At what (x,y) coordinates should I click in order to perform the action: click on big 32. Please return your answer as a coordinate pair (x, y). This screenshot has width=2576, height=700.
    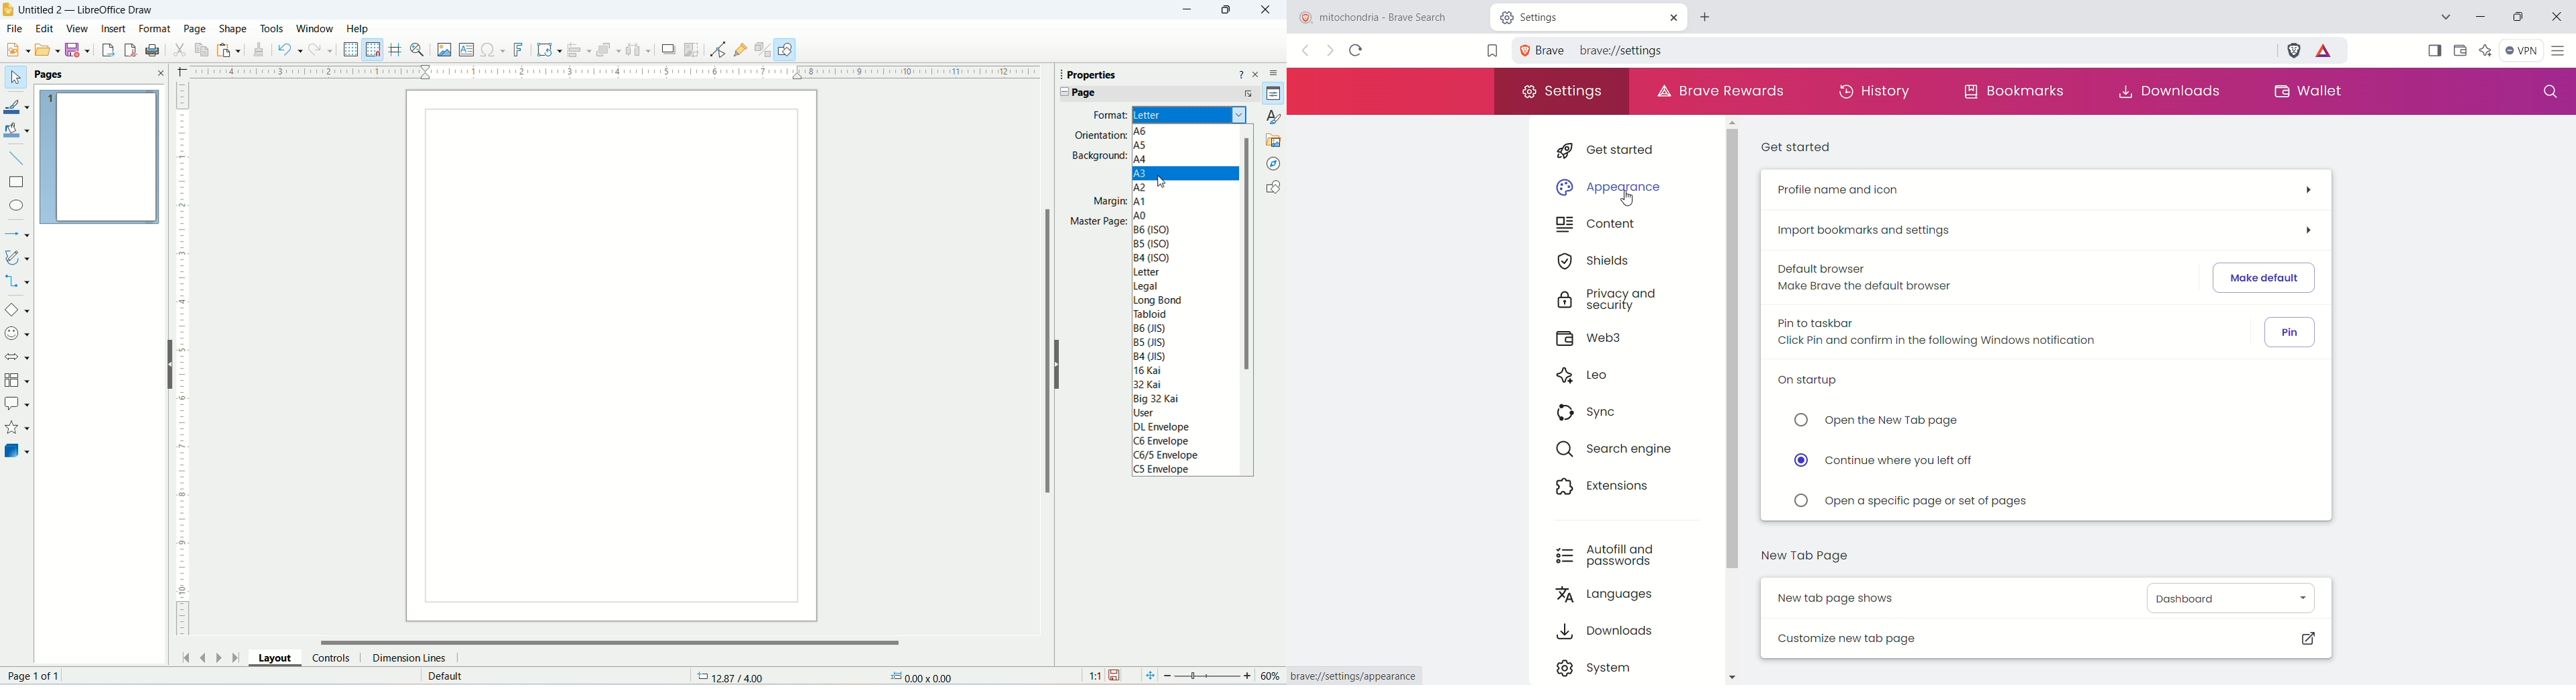
    Looking at the image, I should click on (1160, 399).